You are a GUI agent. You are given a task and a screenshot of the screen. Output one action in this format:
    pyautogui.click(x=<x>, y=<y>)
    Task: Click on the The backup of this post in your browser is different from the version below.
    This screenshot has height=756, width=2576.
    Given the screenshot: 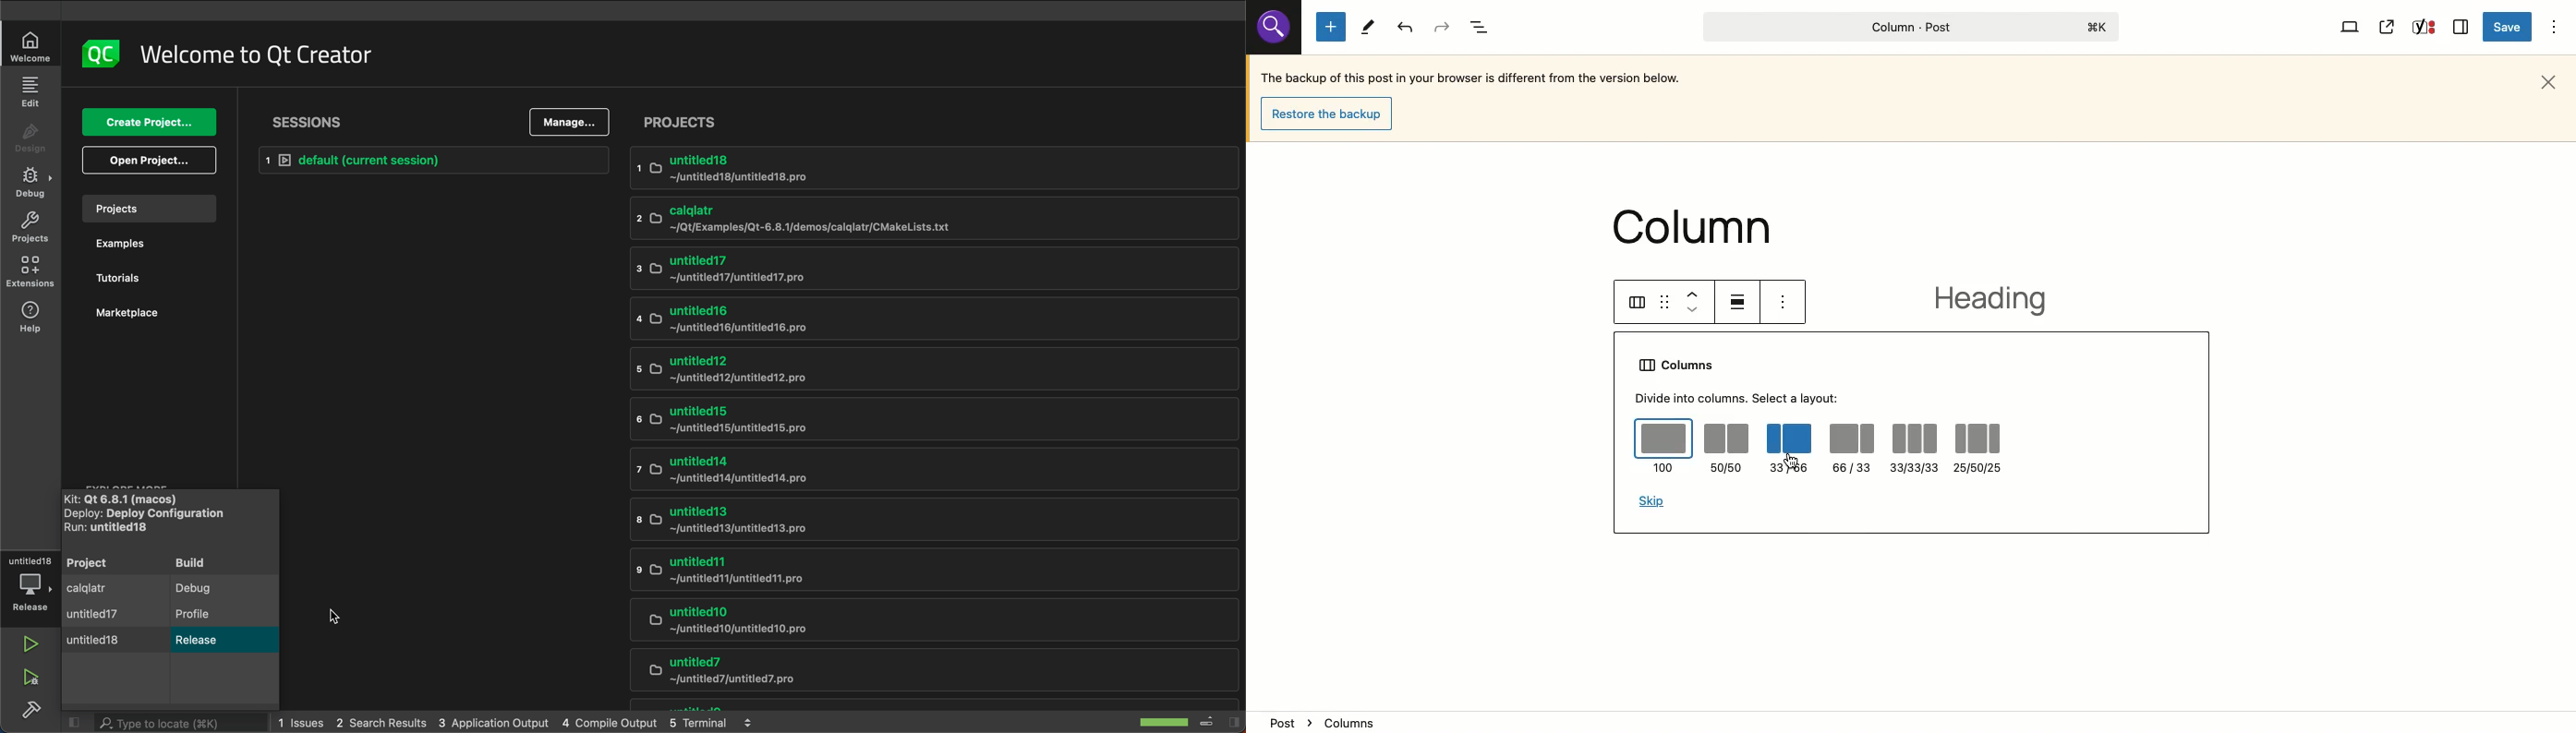 What is the action you would take?
    pyautogui.click(x=1472, y=80)
    